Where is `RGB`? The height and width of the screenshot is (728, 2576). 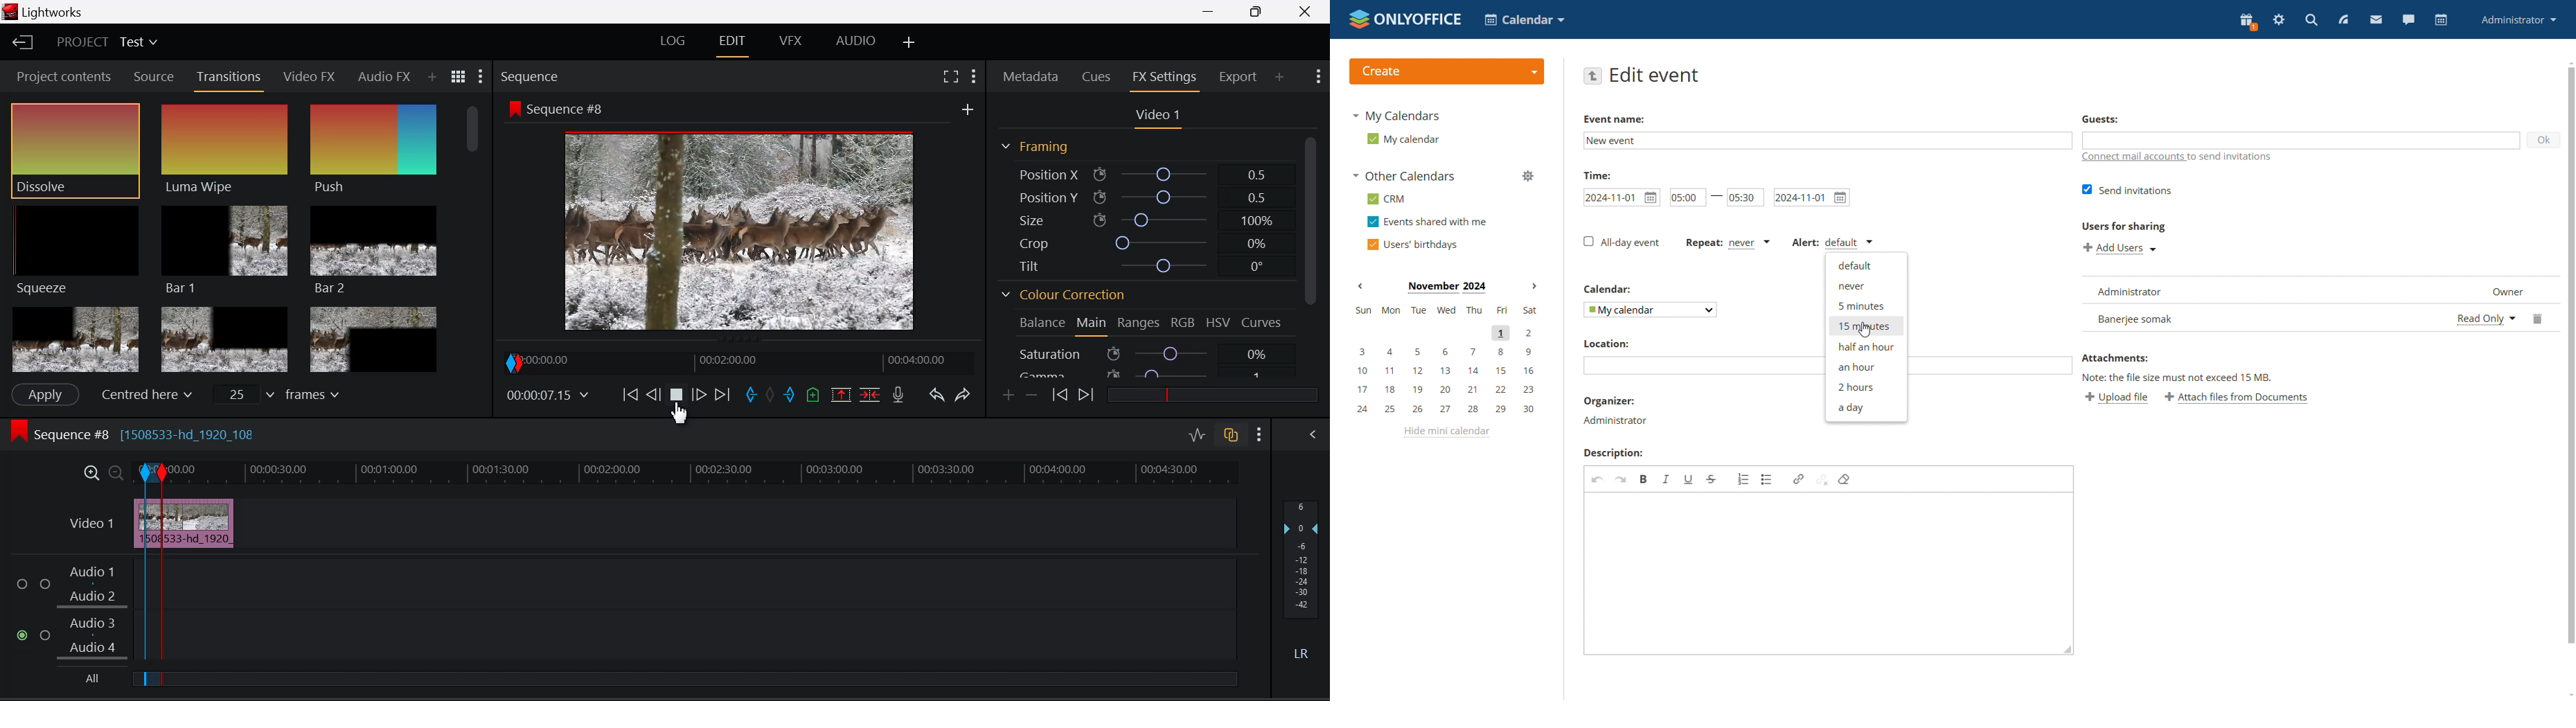
RGB is located at coordinates (1180, 325).